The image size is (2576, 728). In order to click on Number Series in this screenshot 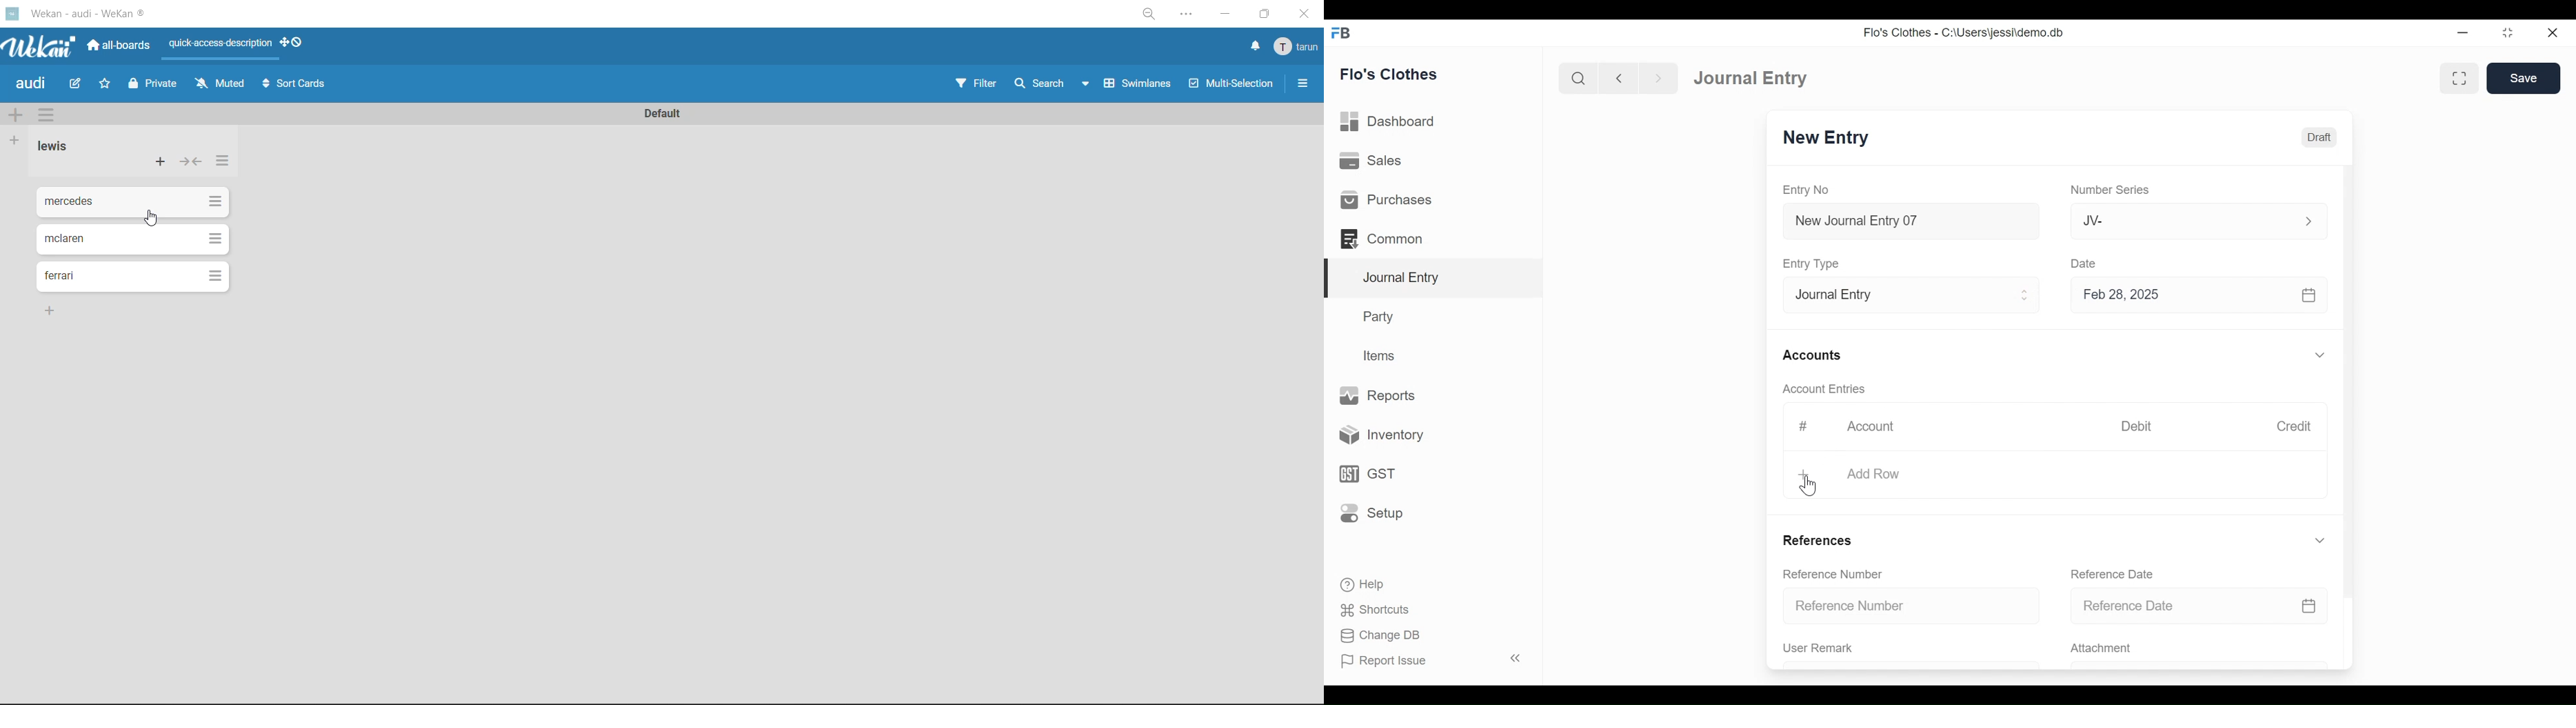, I will do `click(2111, 190)`.